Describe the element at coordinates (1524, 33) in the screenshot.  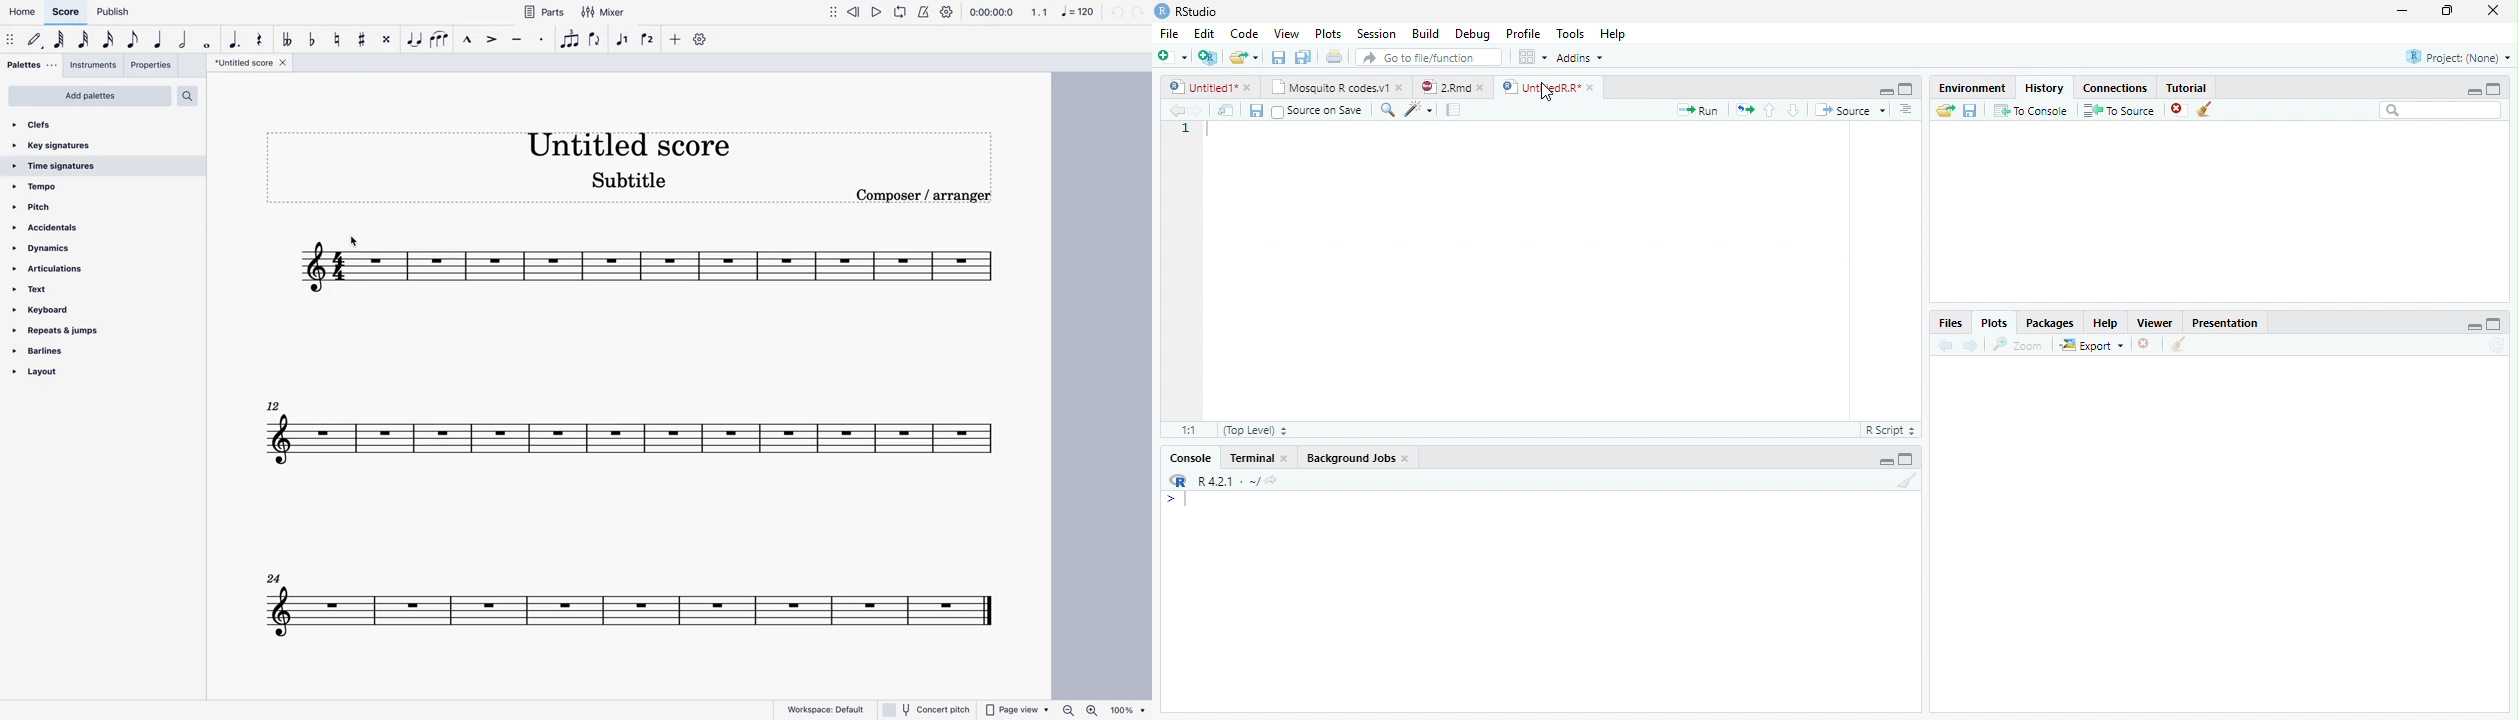
I see `Profile` at that location.